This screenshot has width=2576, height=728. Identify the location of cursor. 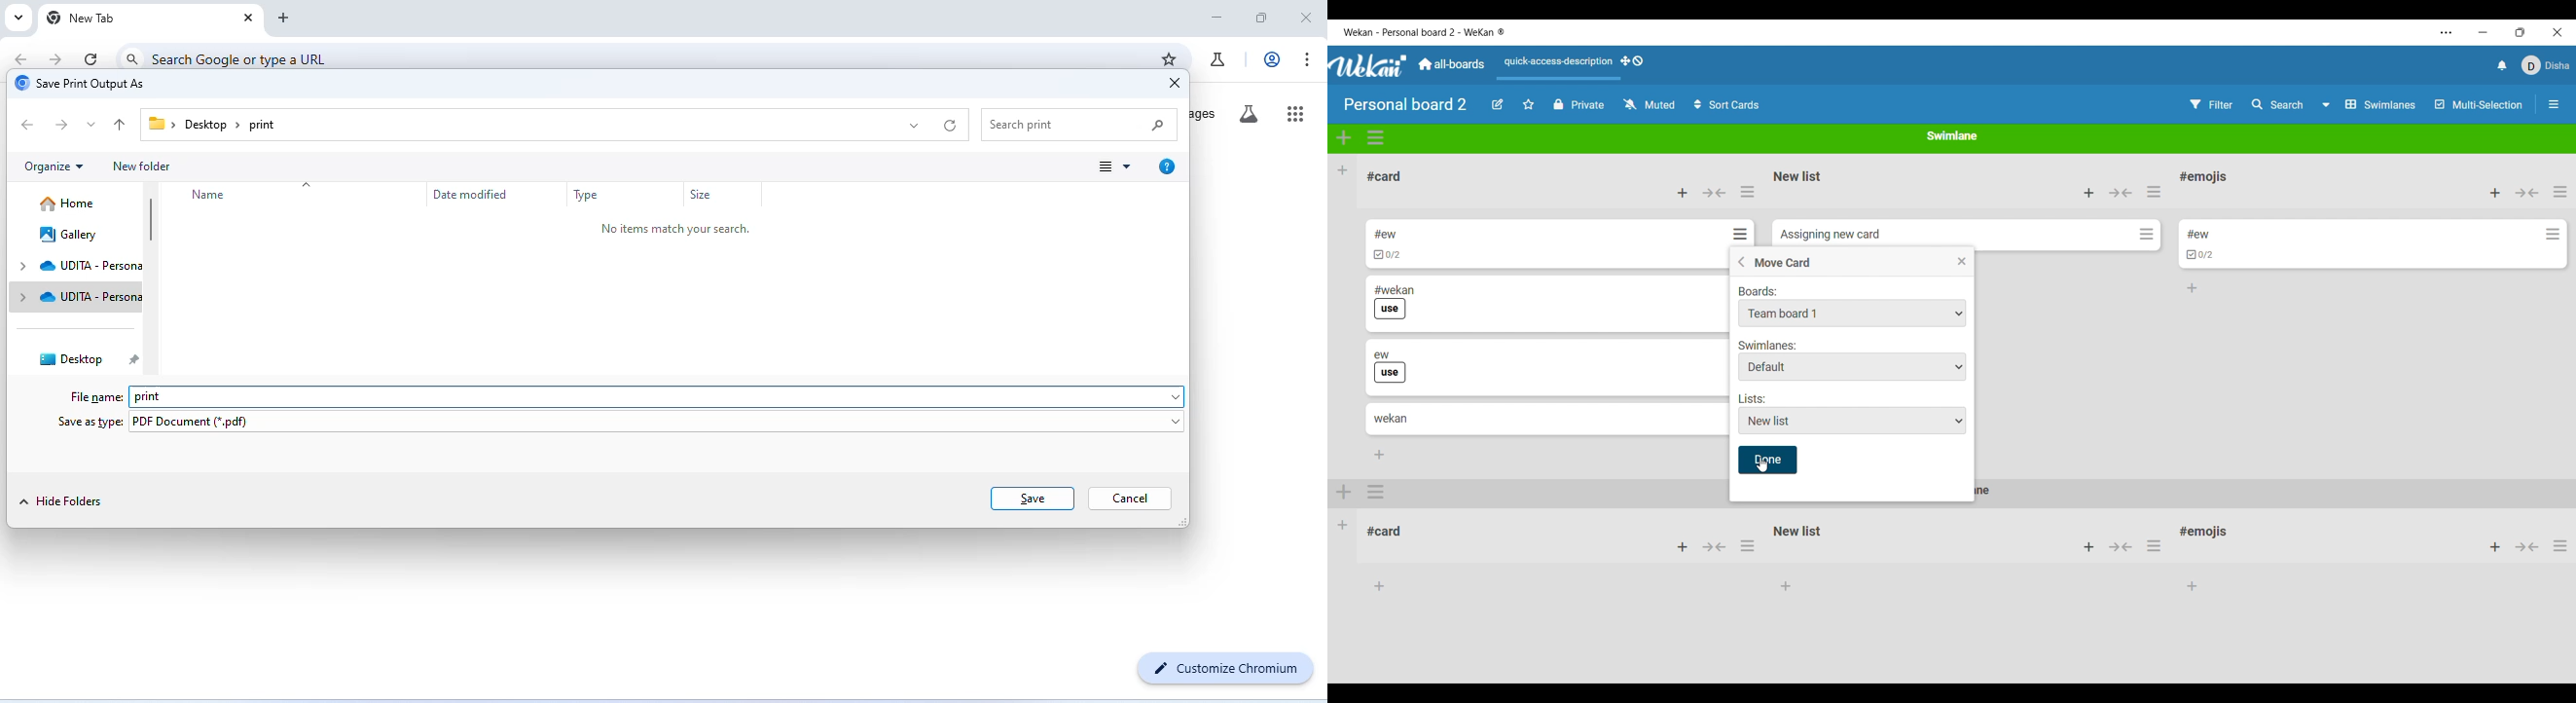
(1761, 466).